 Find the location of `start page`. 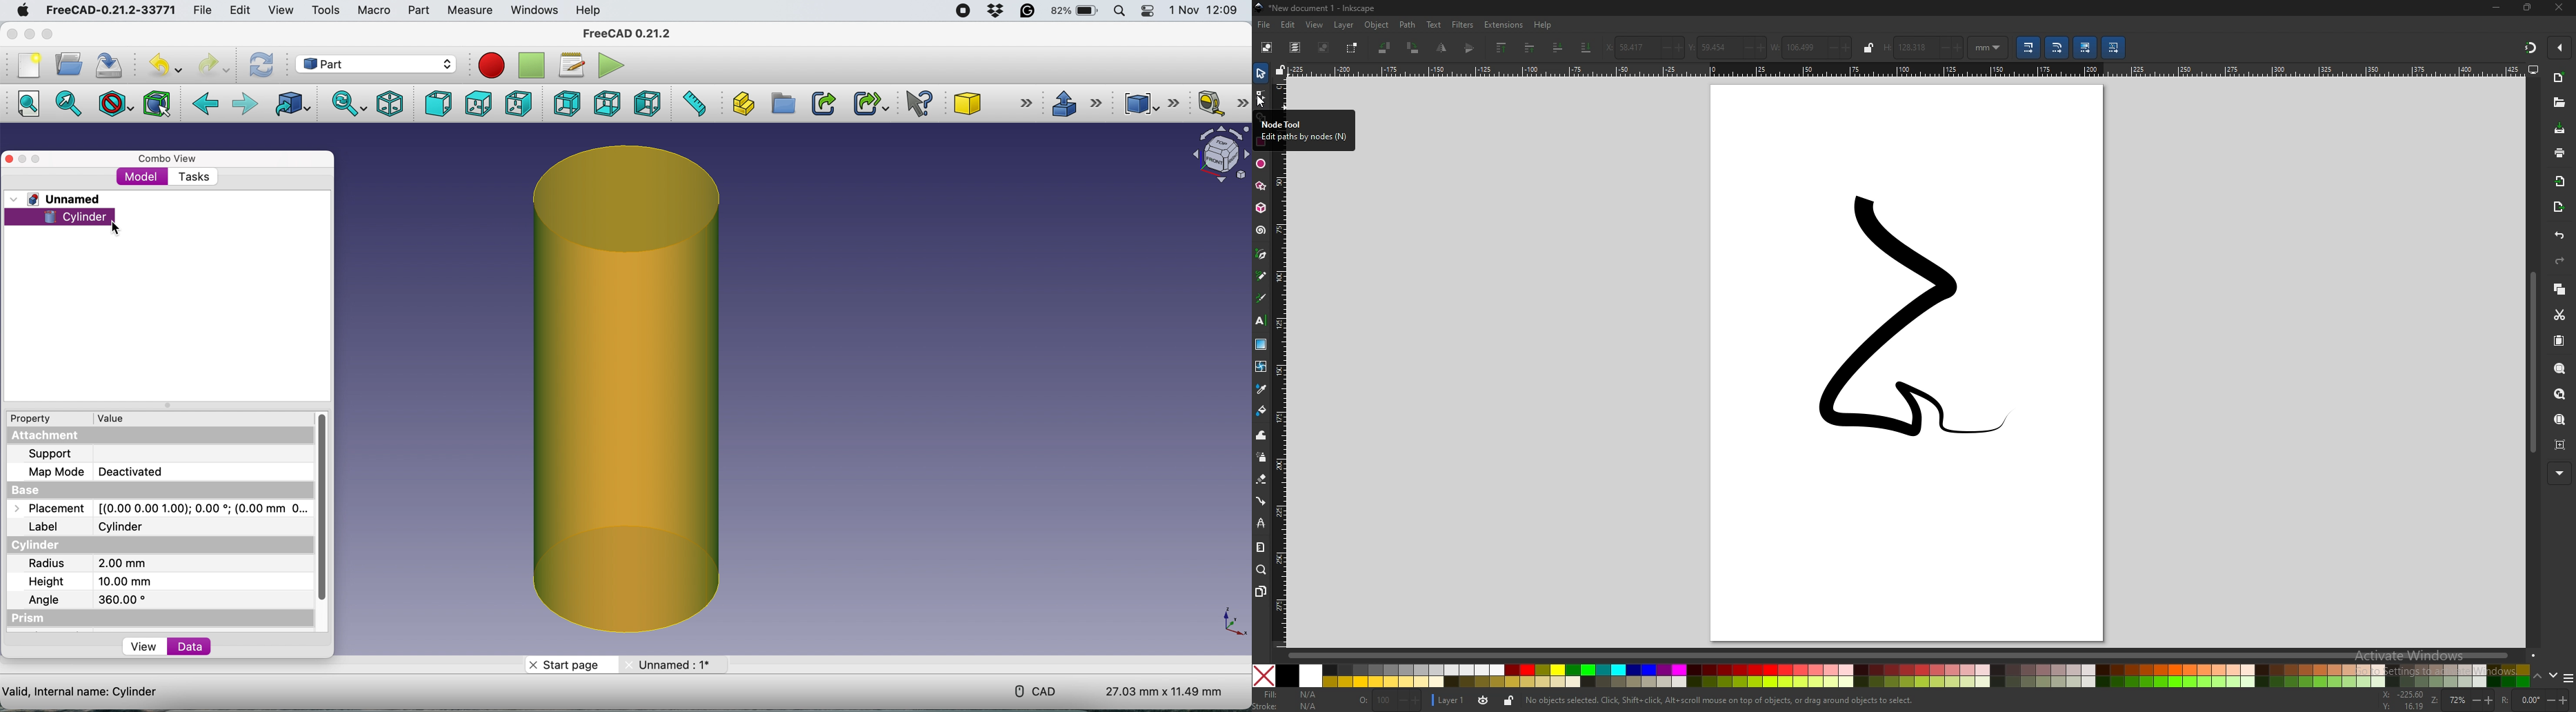

start page is located at coordinates (569, 667).